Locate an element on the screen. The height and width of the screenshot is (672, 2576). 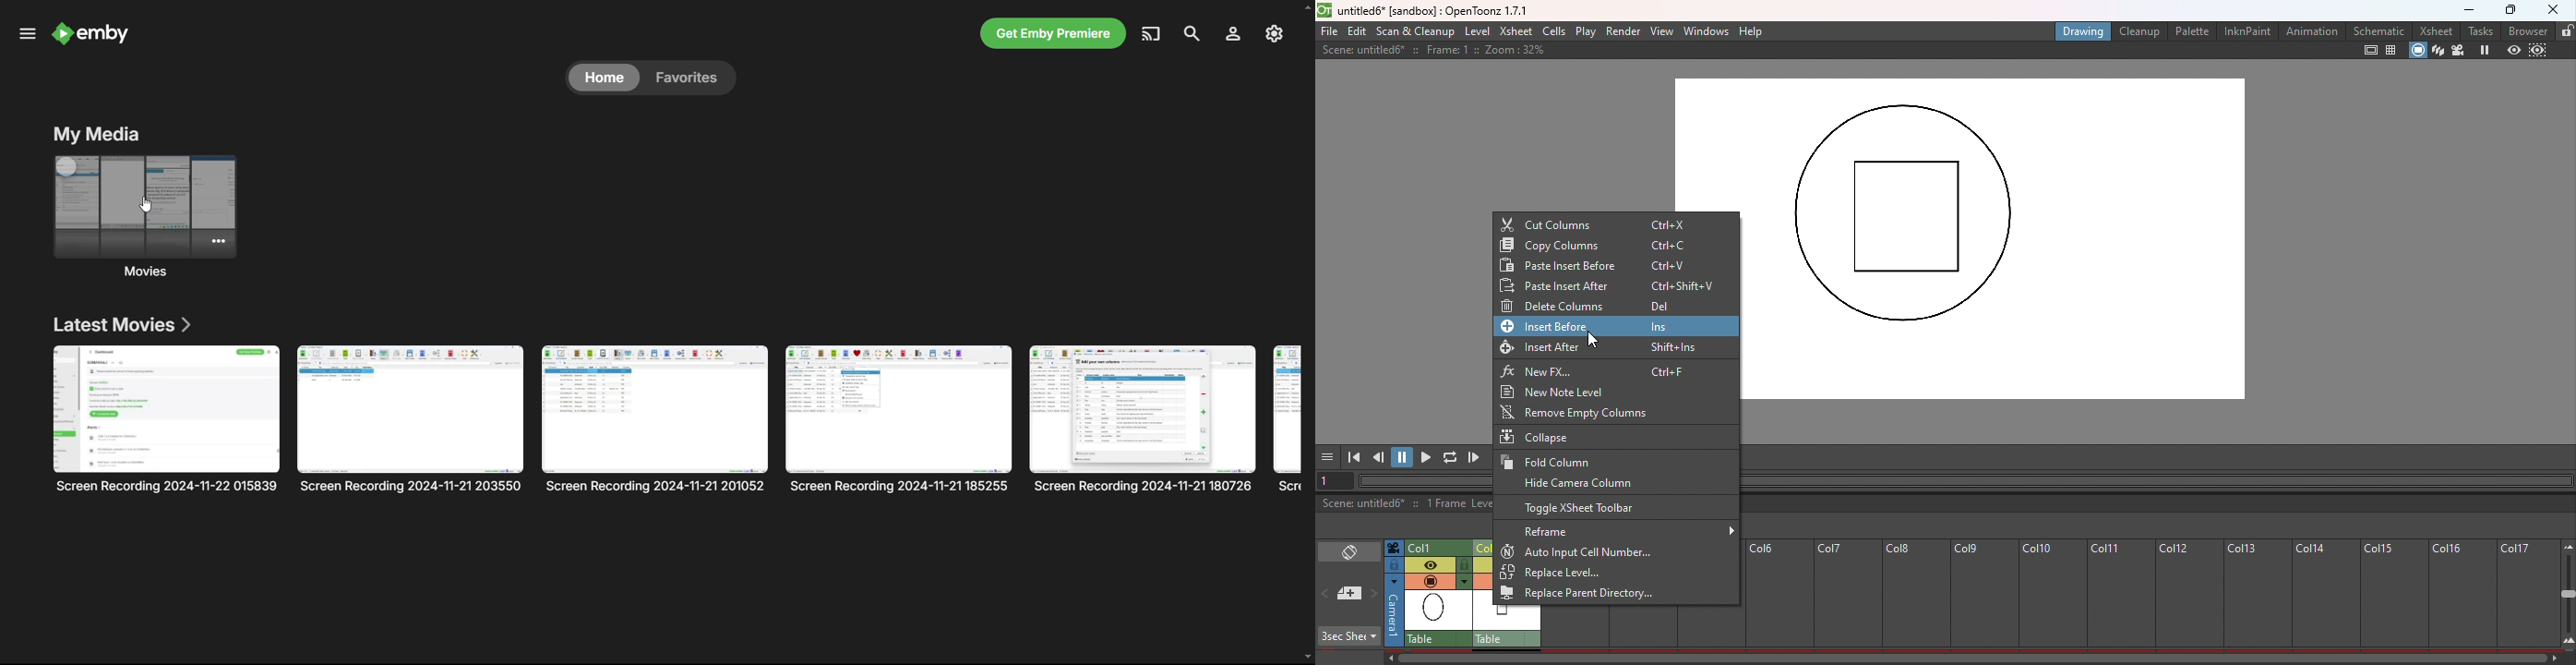
play on another device is located at coordinates (1152, 33).